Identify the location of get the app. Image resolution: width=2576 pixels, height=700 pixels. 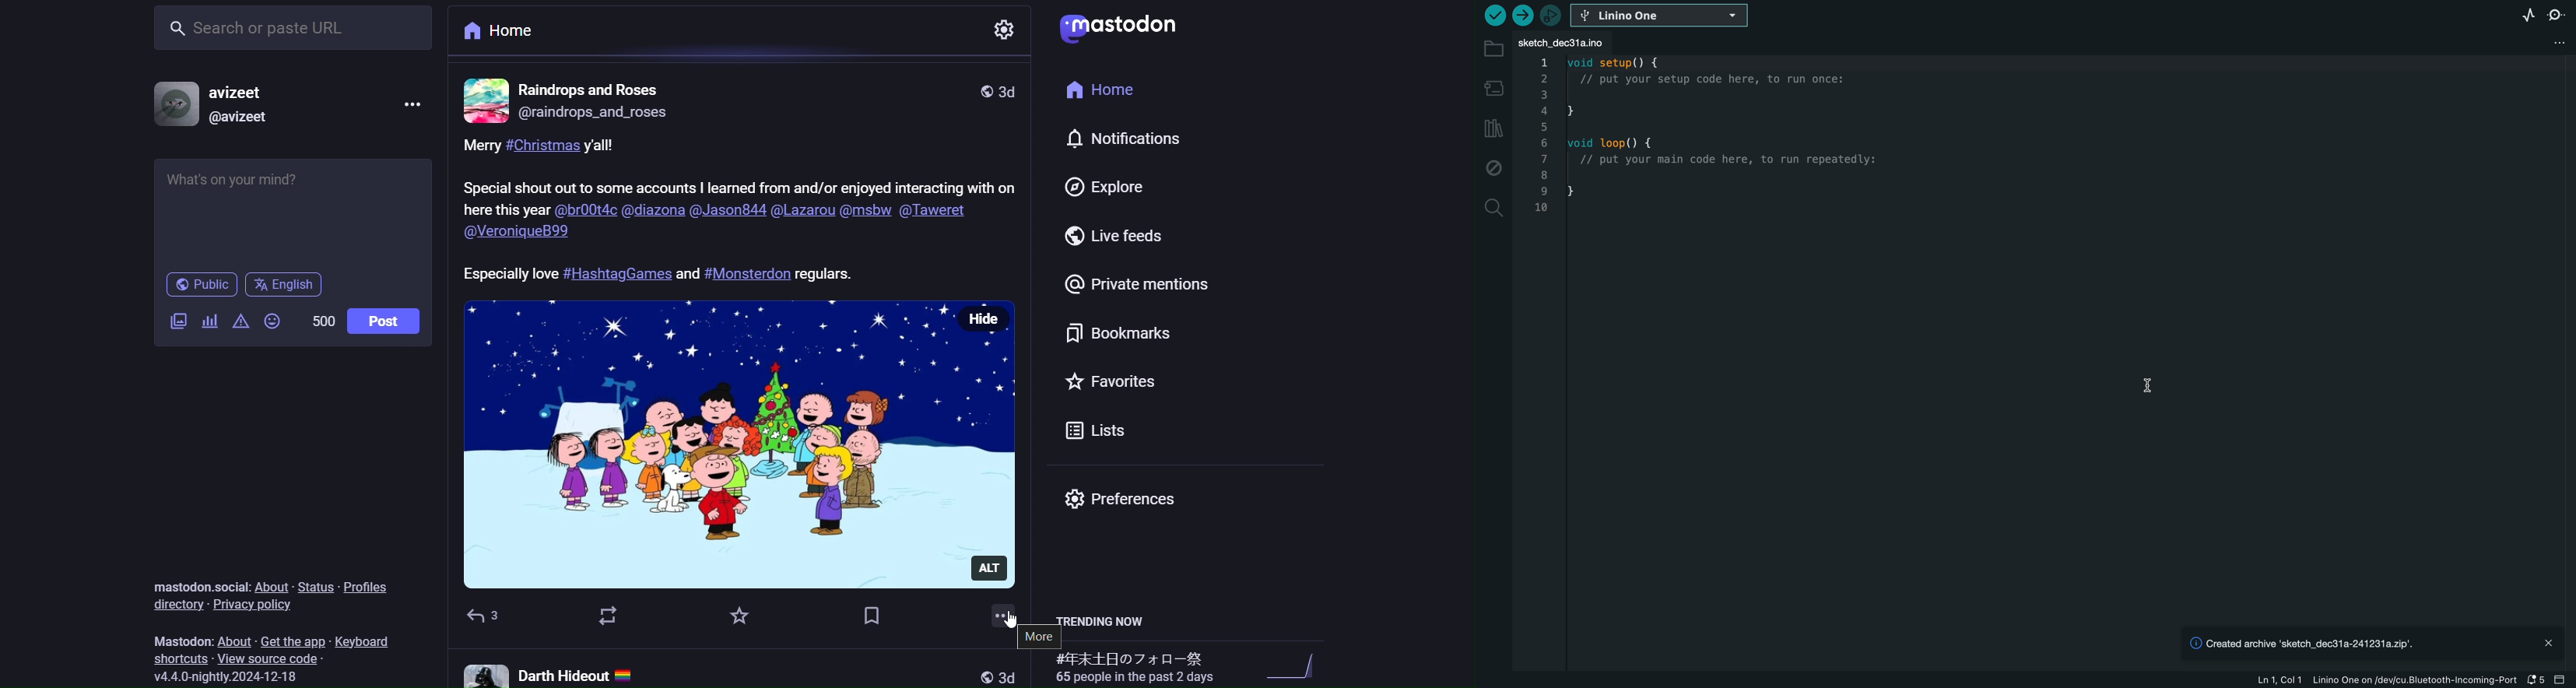
(290, 639).